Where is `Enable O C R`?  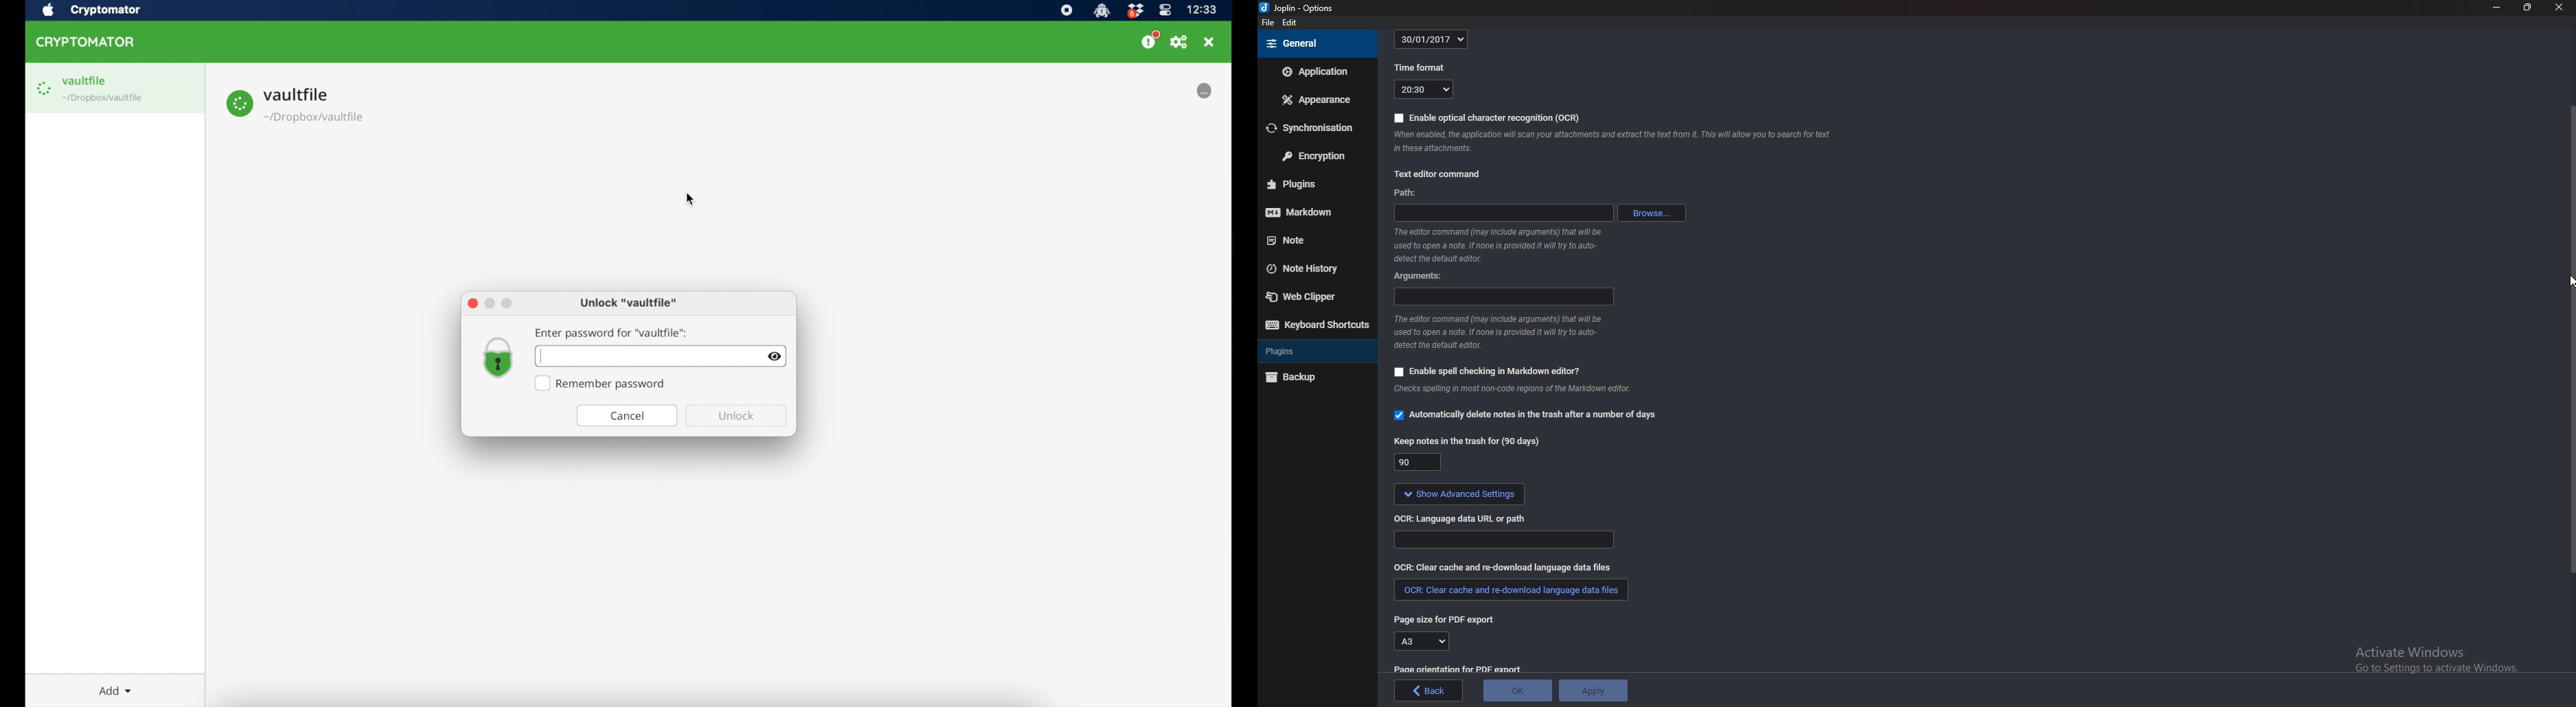 Enable O C R is located at coordinates (1488, 118).